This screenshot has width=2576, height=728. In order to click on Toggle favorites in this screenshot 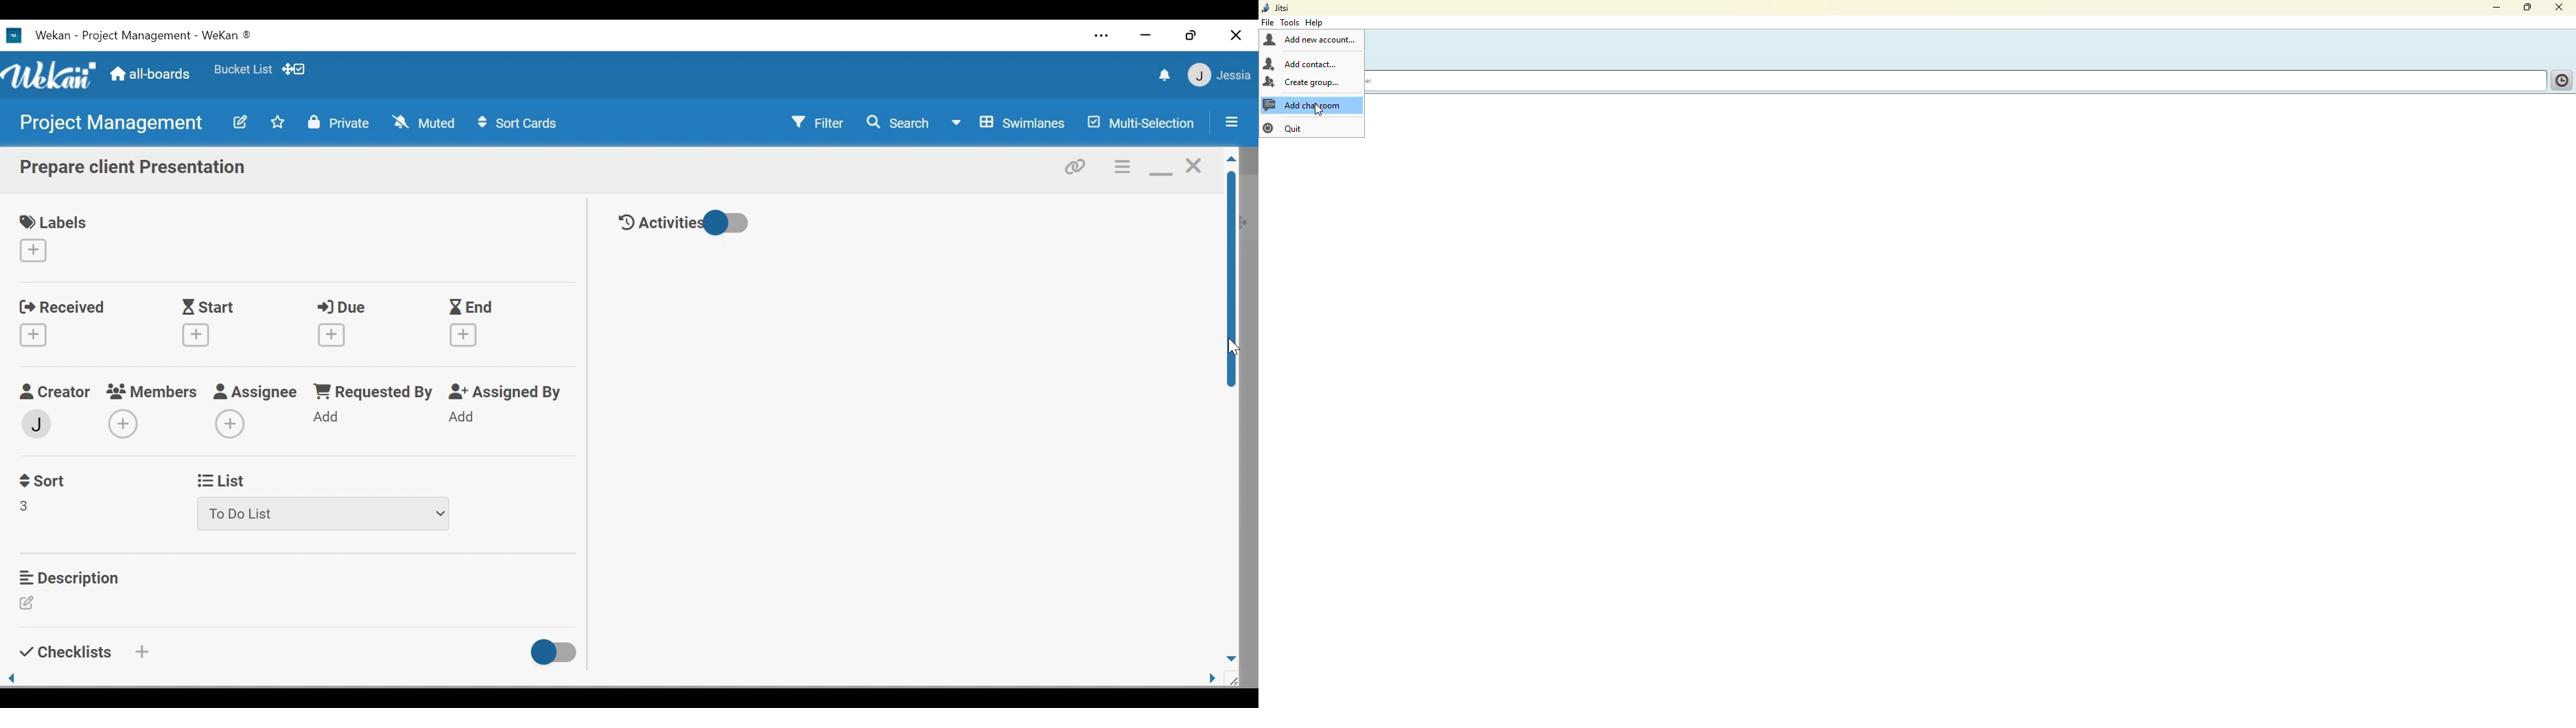, I will do `click(277, 122)`.